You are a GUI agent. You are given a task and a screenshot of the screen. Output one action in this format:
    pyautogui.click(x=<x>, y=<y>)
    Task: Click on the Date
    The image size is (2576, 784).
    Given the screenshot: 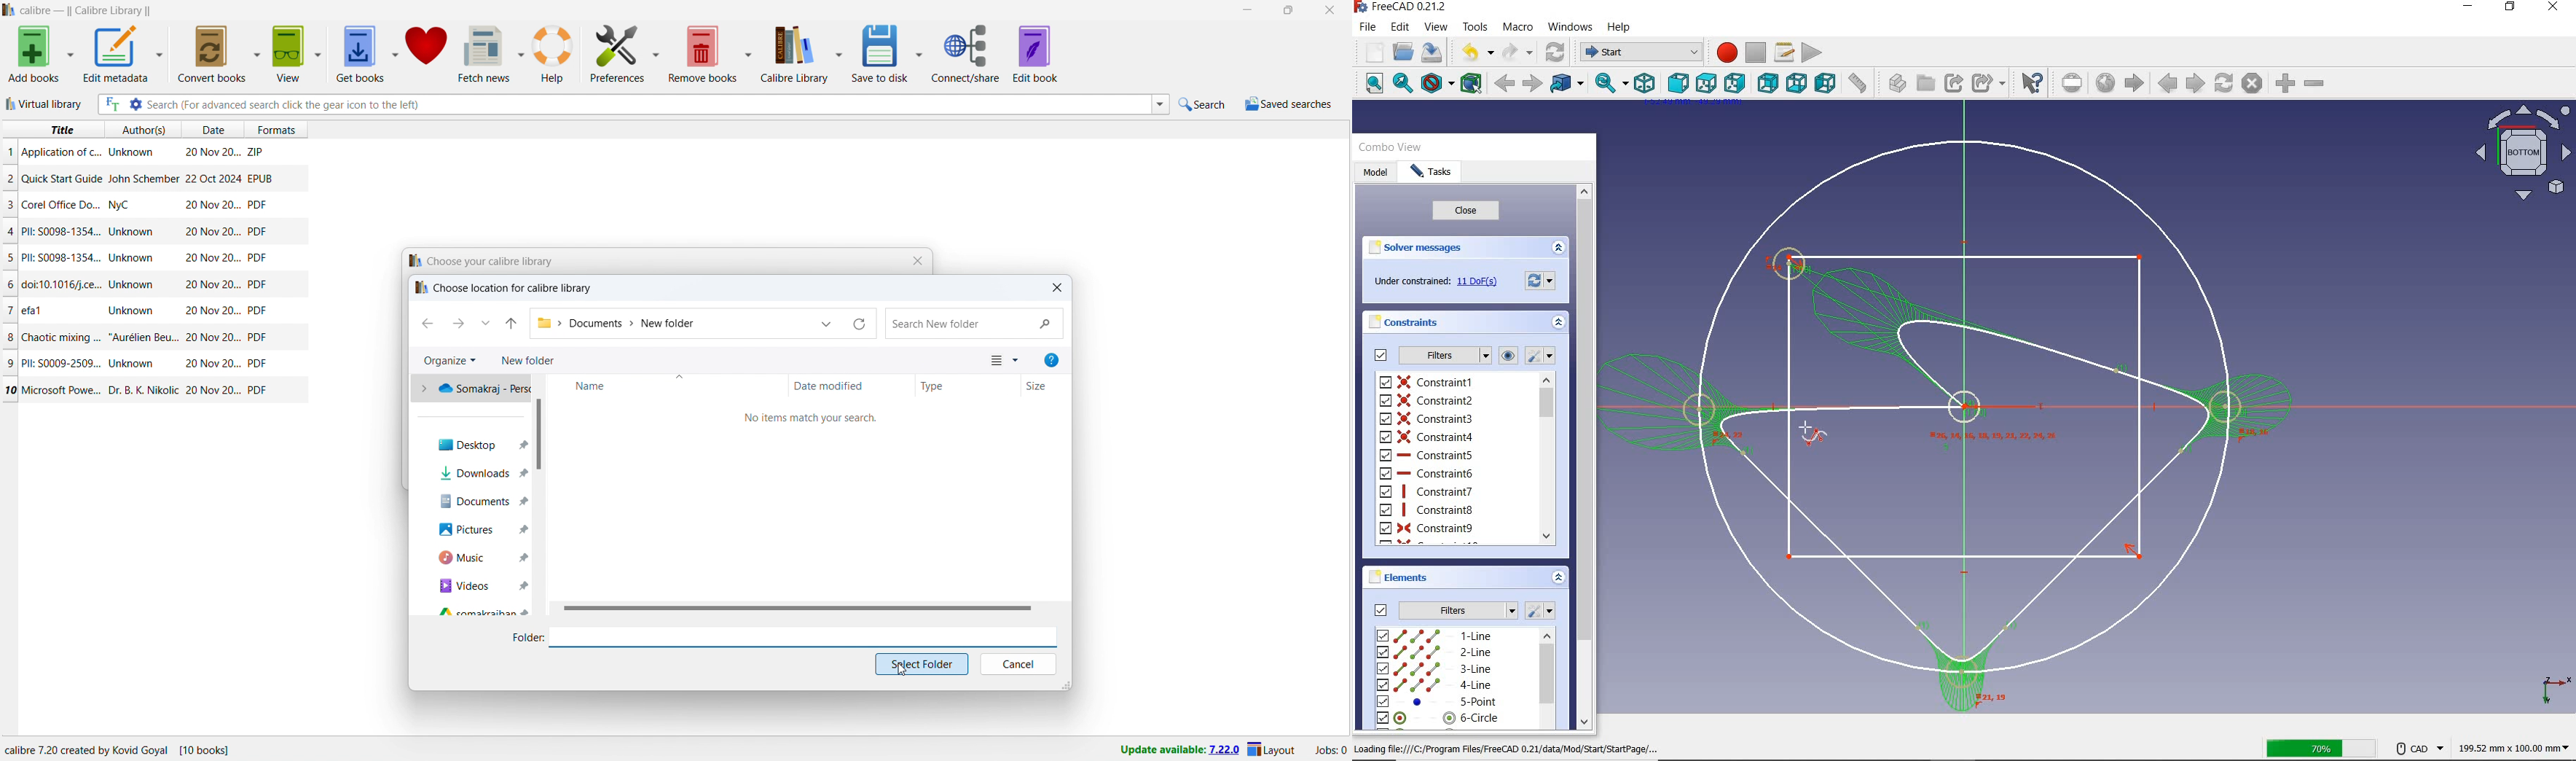 What is the action you would take?
    pyautogui.click(x=213, y=258)
    